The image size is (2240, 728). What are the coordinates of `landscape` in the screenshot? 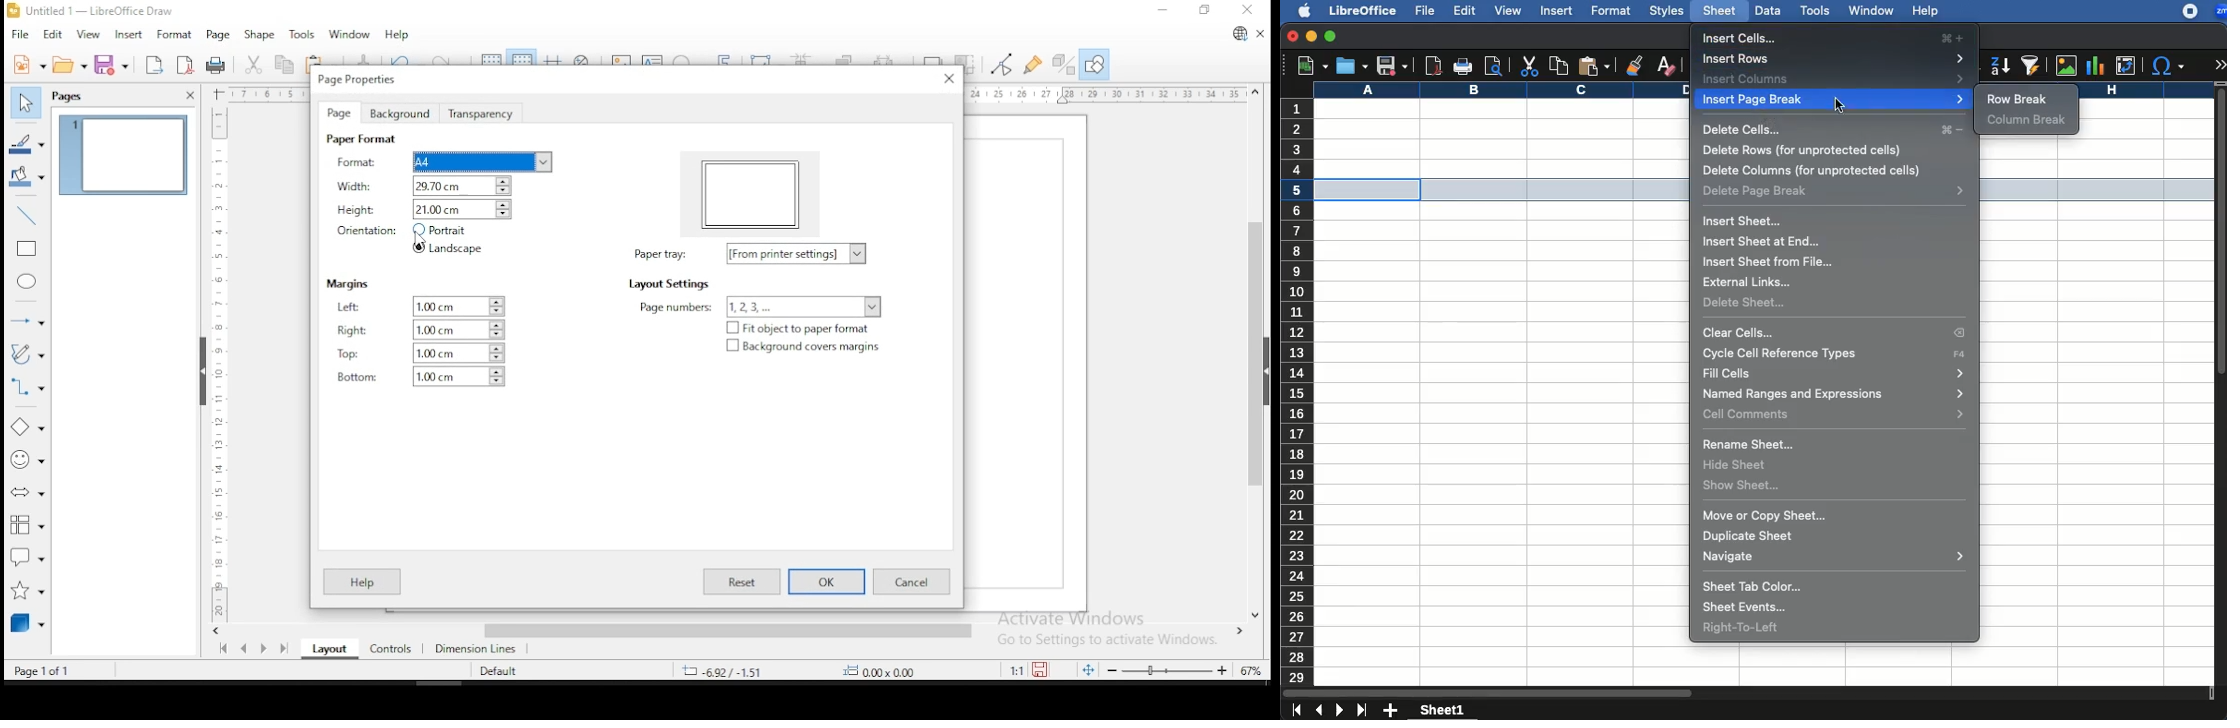 It's located at (448, 247).